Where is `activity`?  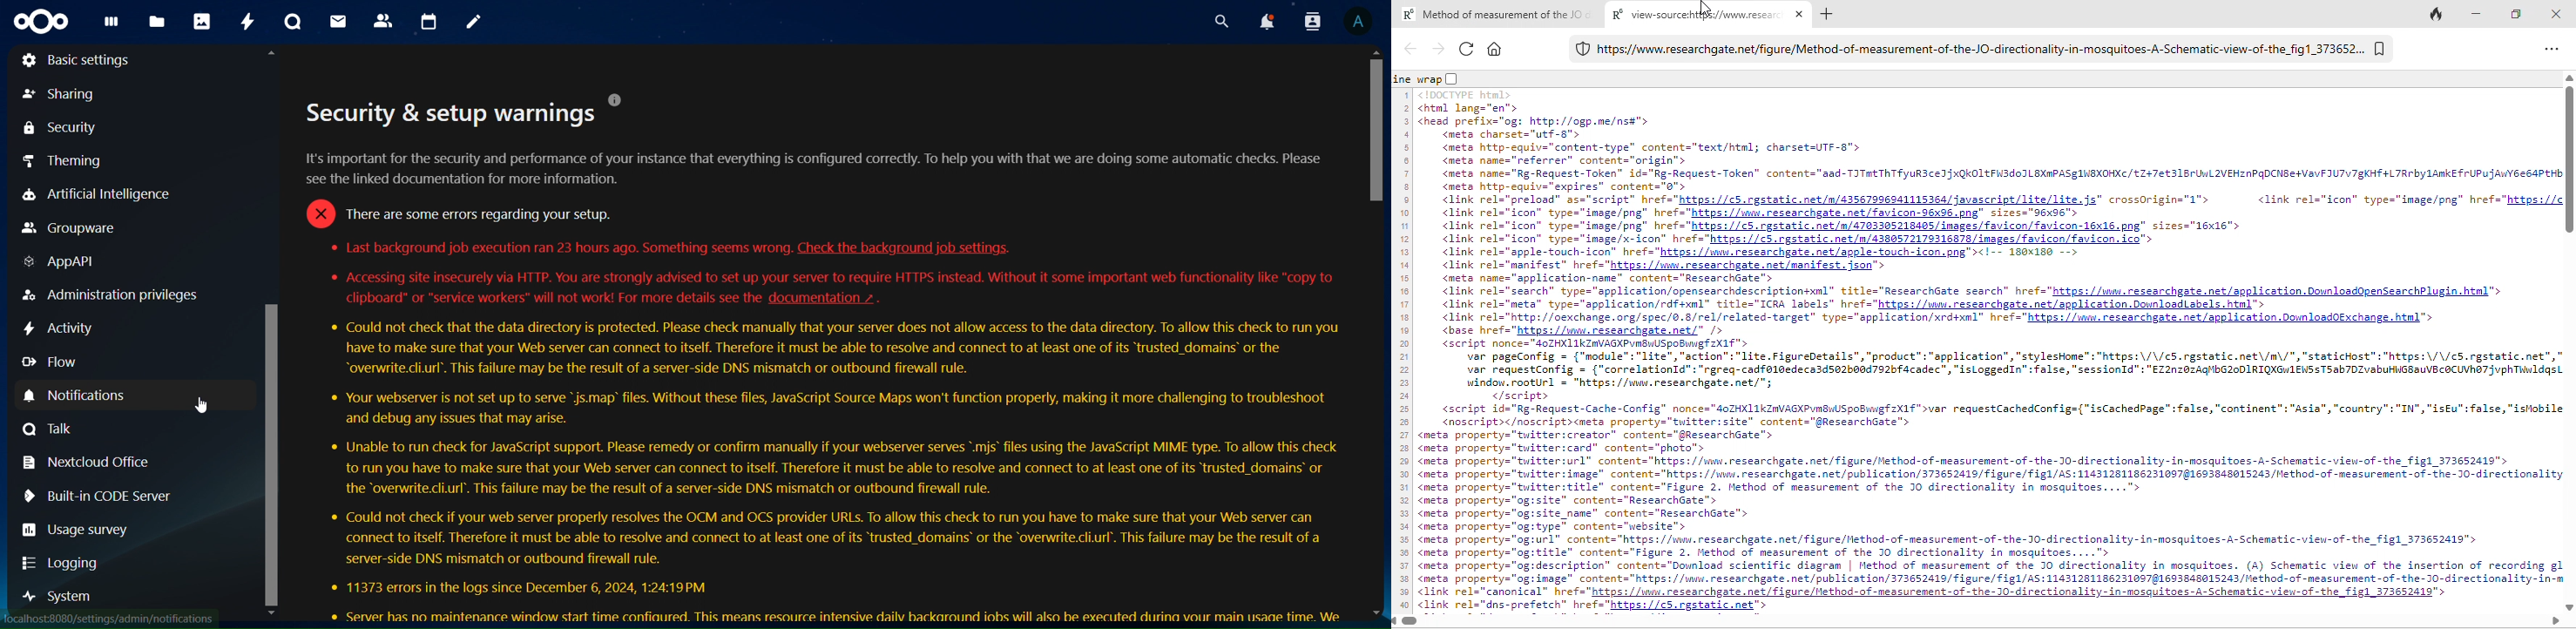
activity is located at coordinates (61, 328).